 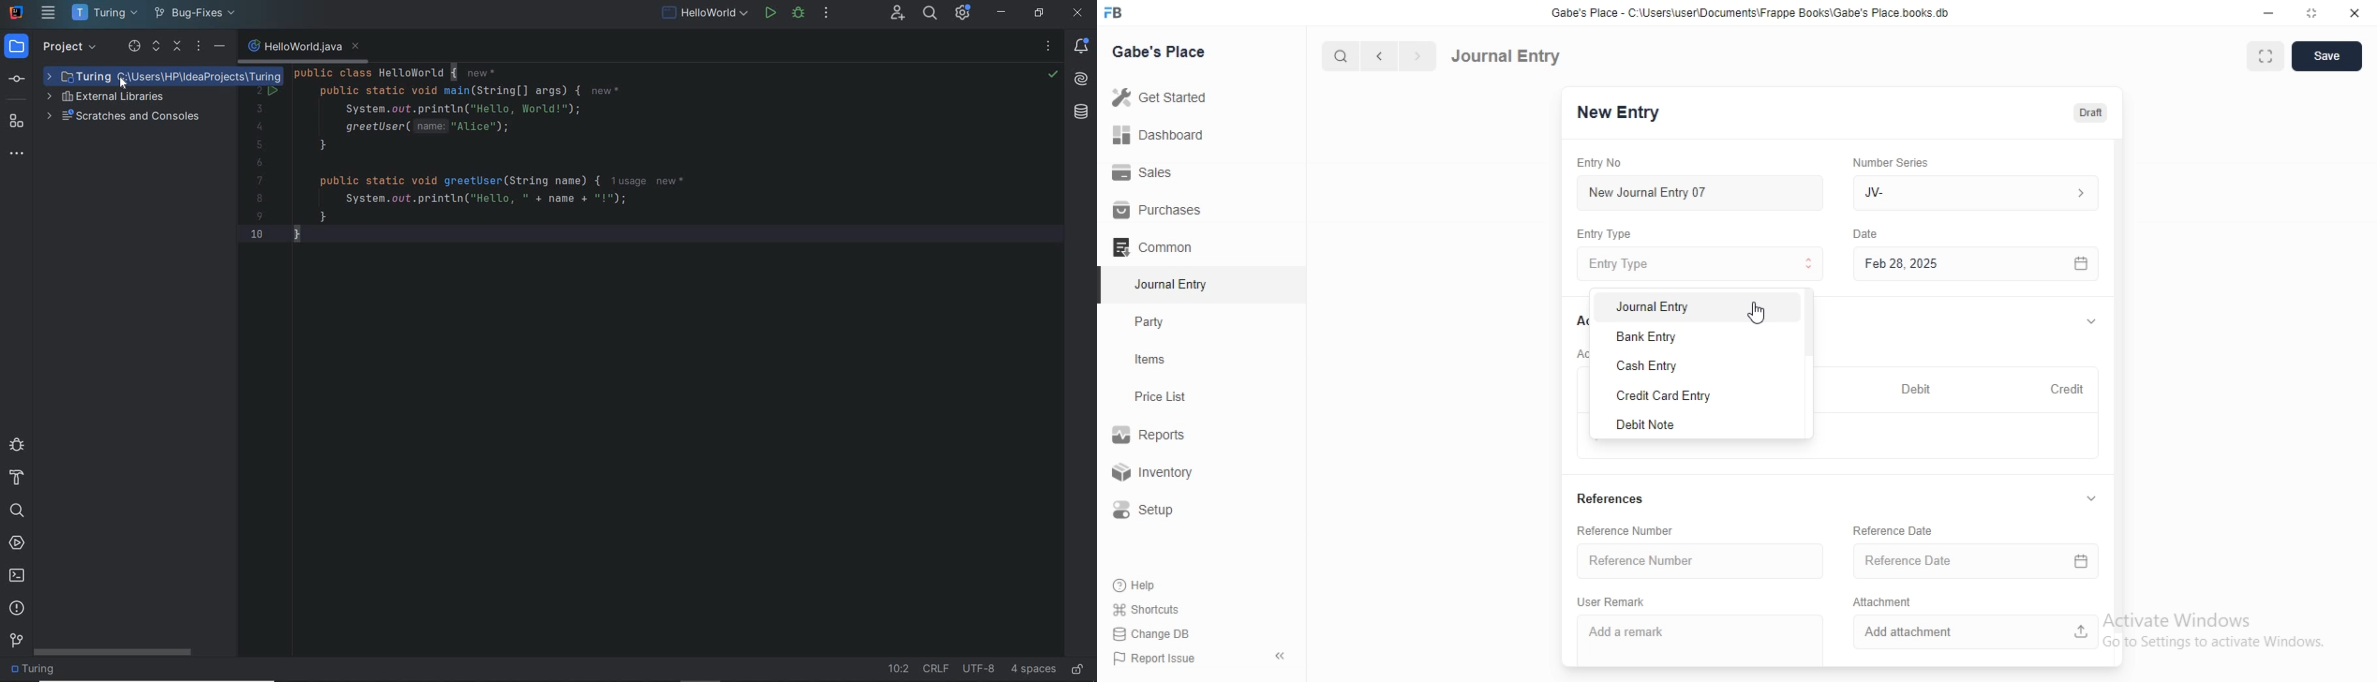 What do you see at coordinates (2328, 56) in the screenshot?
I see `save` at bounding box center [2328, 56].